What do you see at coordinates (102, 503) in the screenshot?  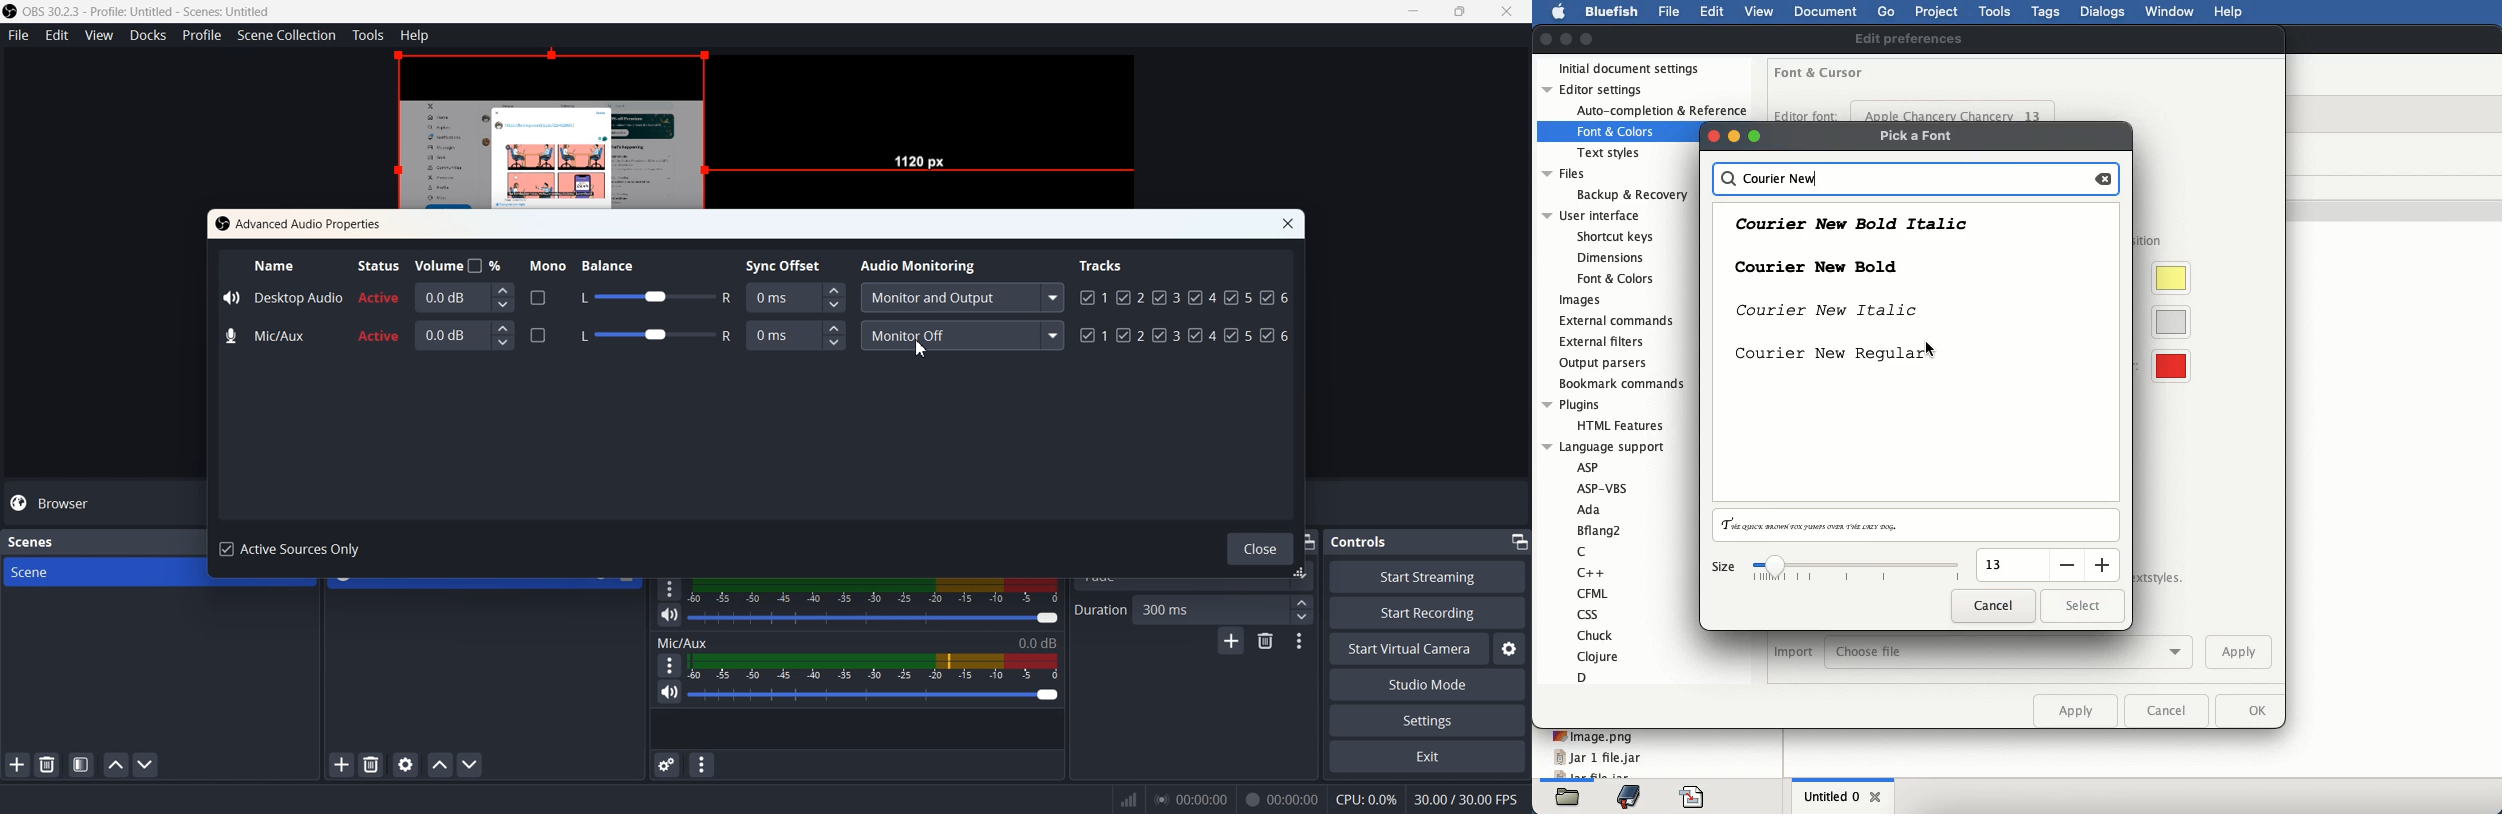 I see `Browser` at bounding box center [102, 503].